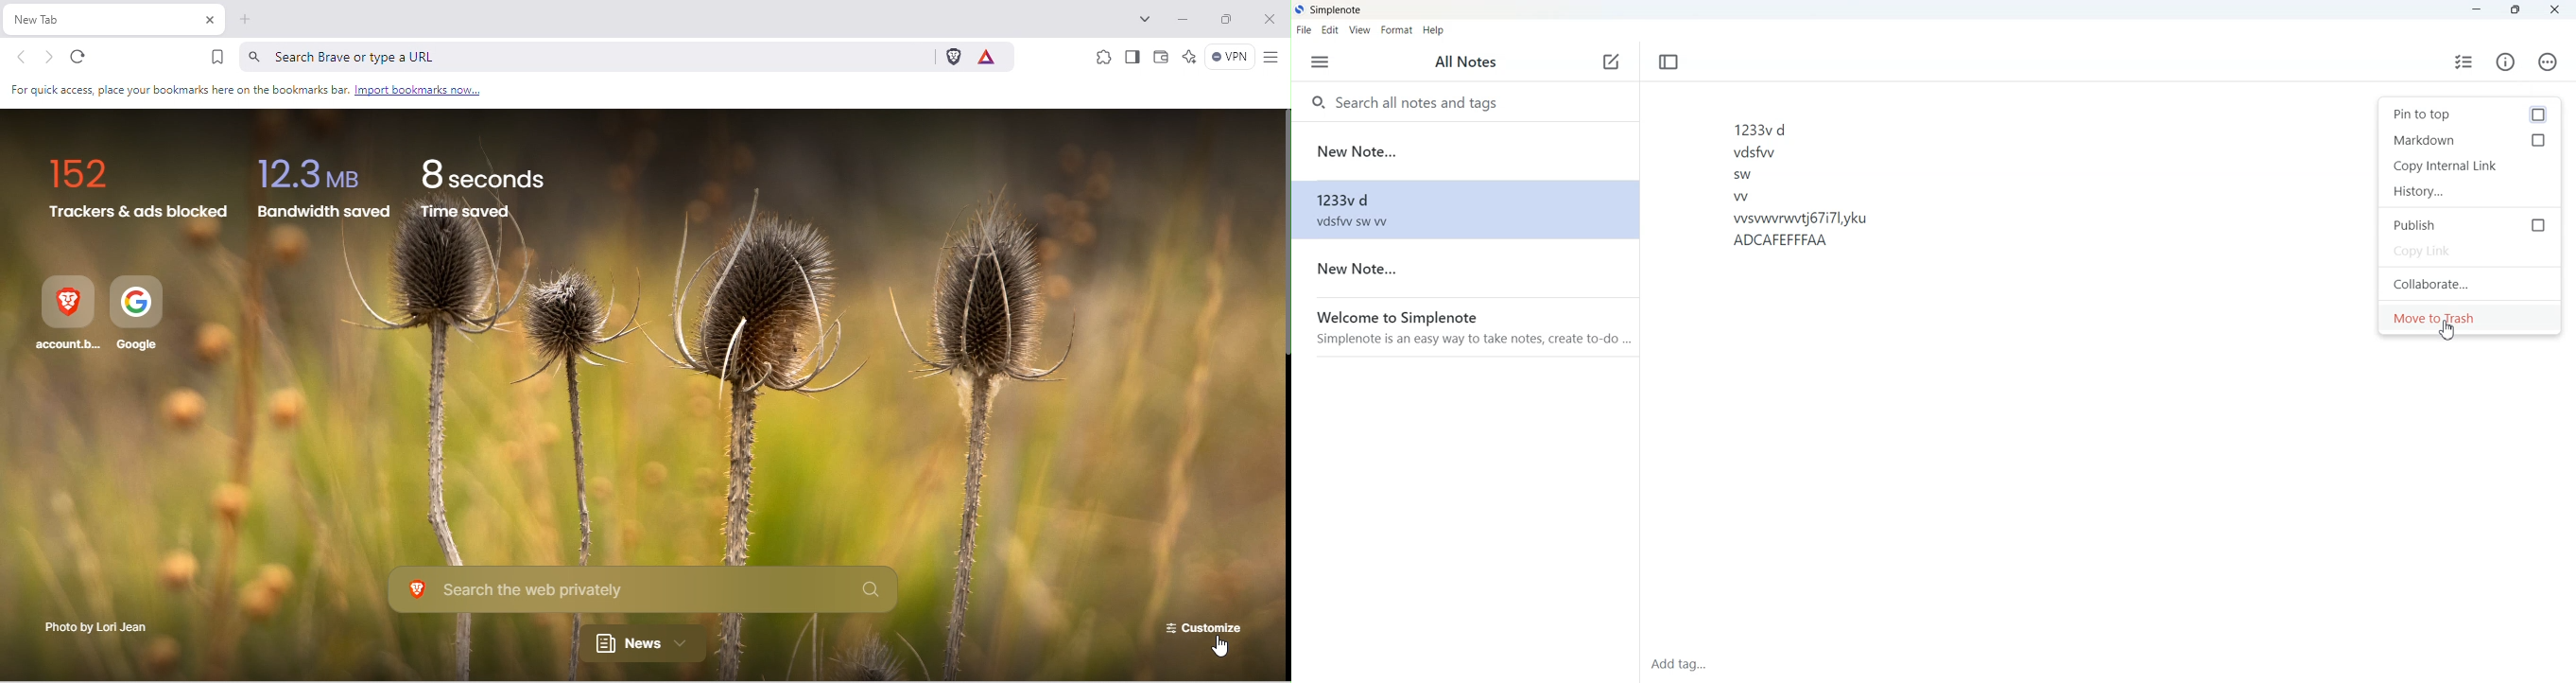 Image resolution: width=2576 pixels, height=700 pixels. I want to click on Collaborate..., so click(2472, 284).